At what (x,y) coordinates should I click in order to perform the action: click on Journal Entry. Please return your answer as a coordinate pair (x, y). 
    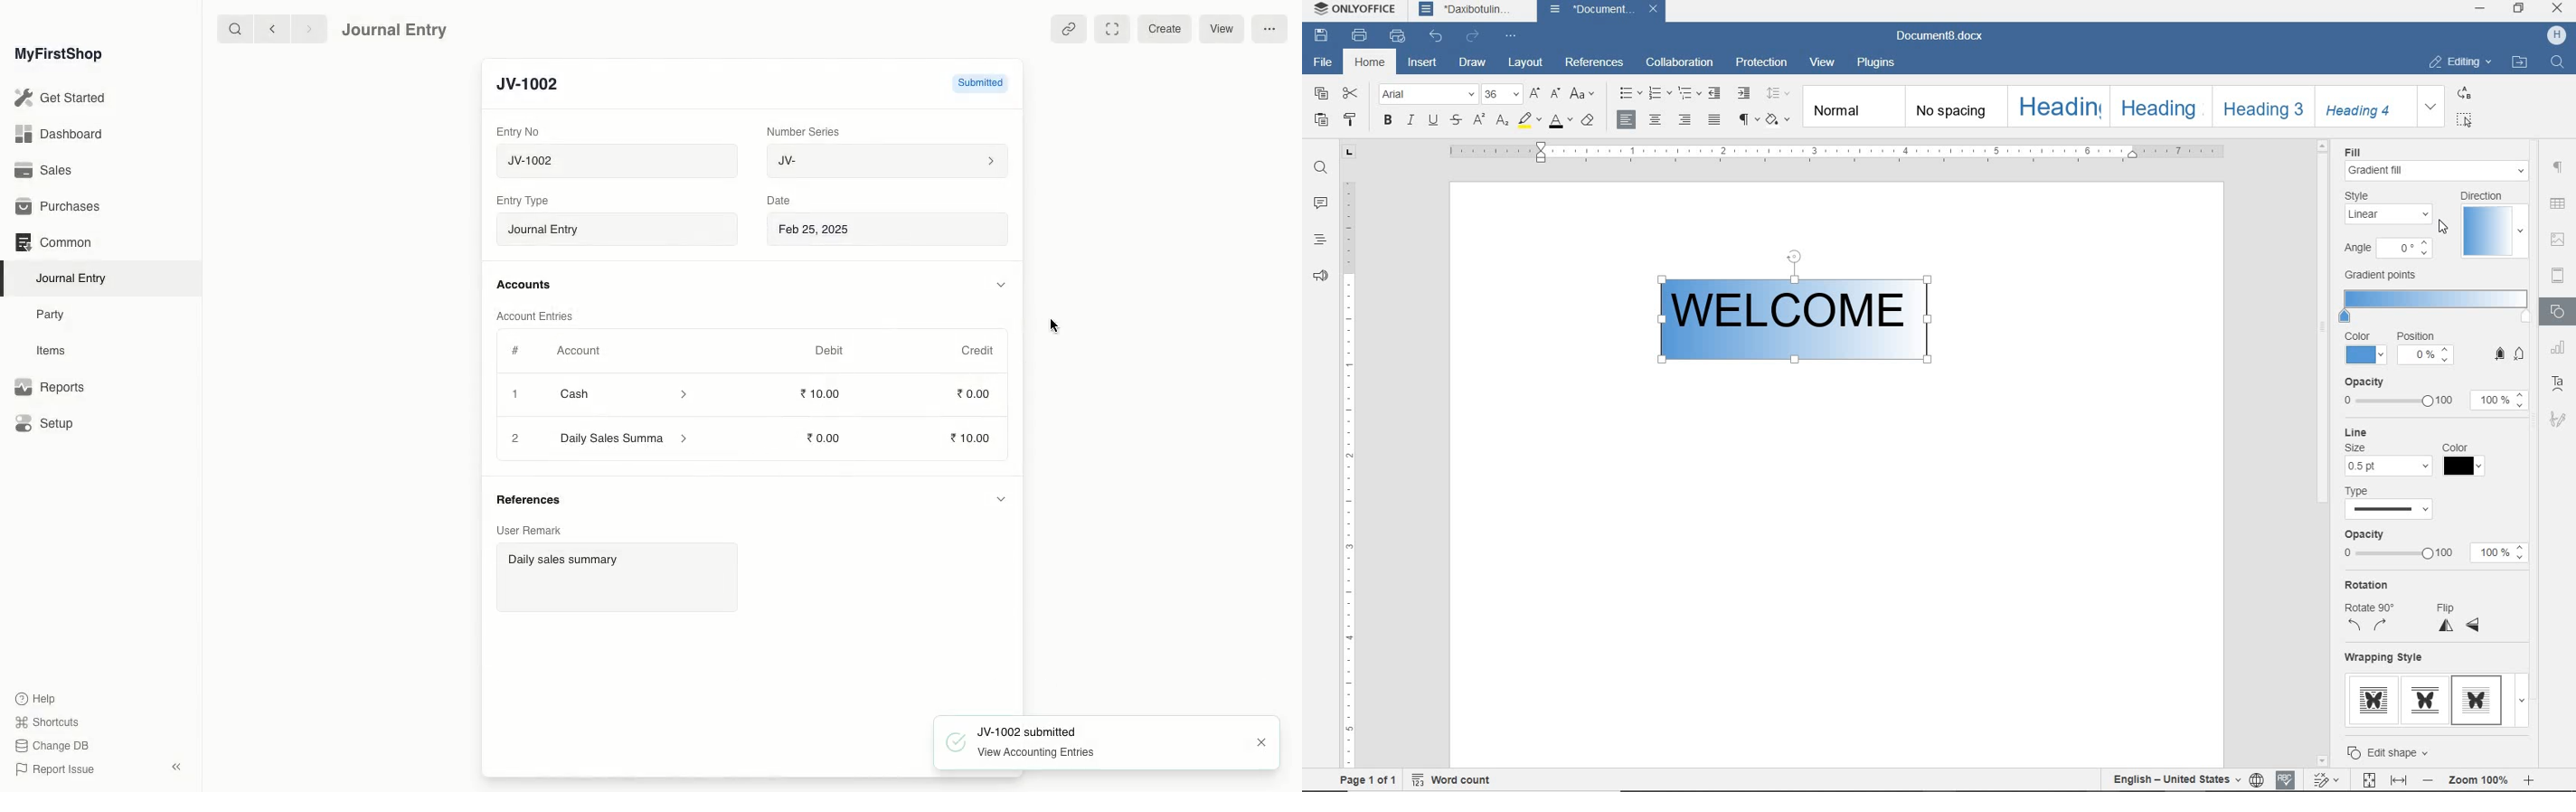
    Looking at the image, I should click on (622, 231).